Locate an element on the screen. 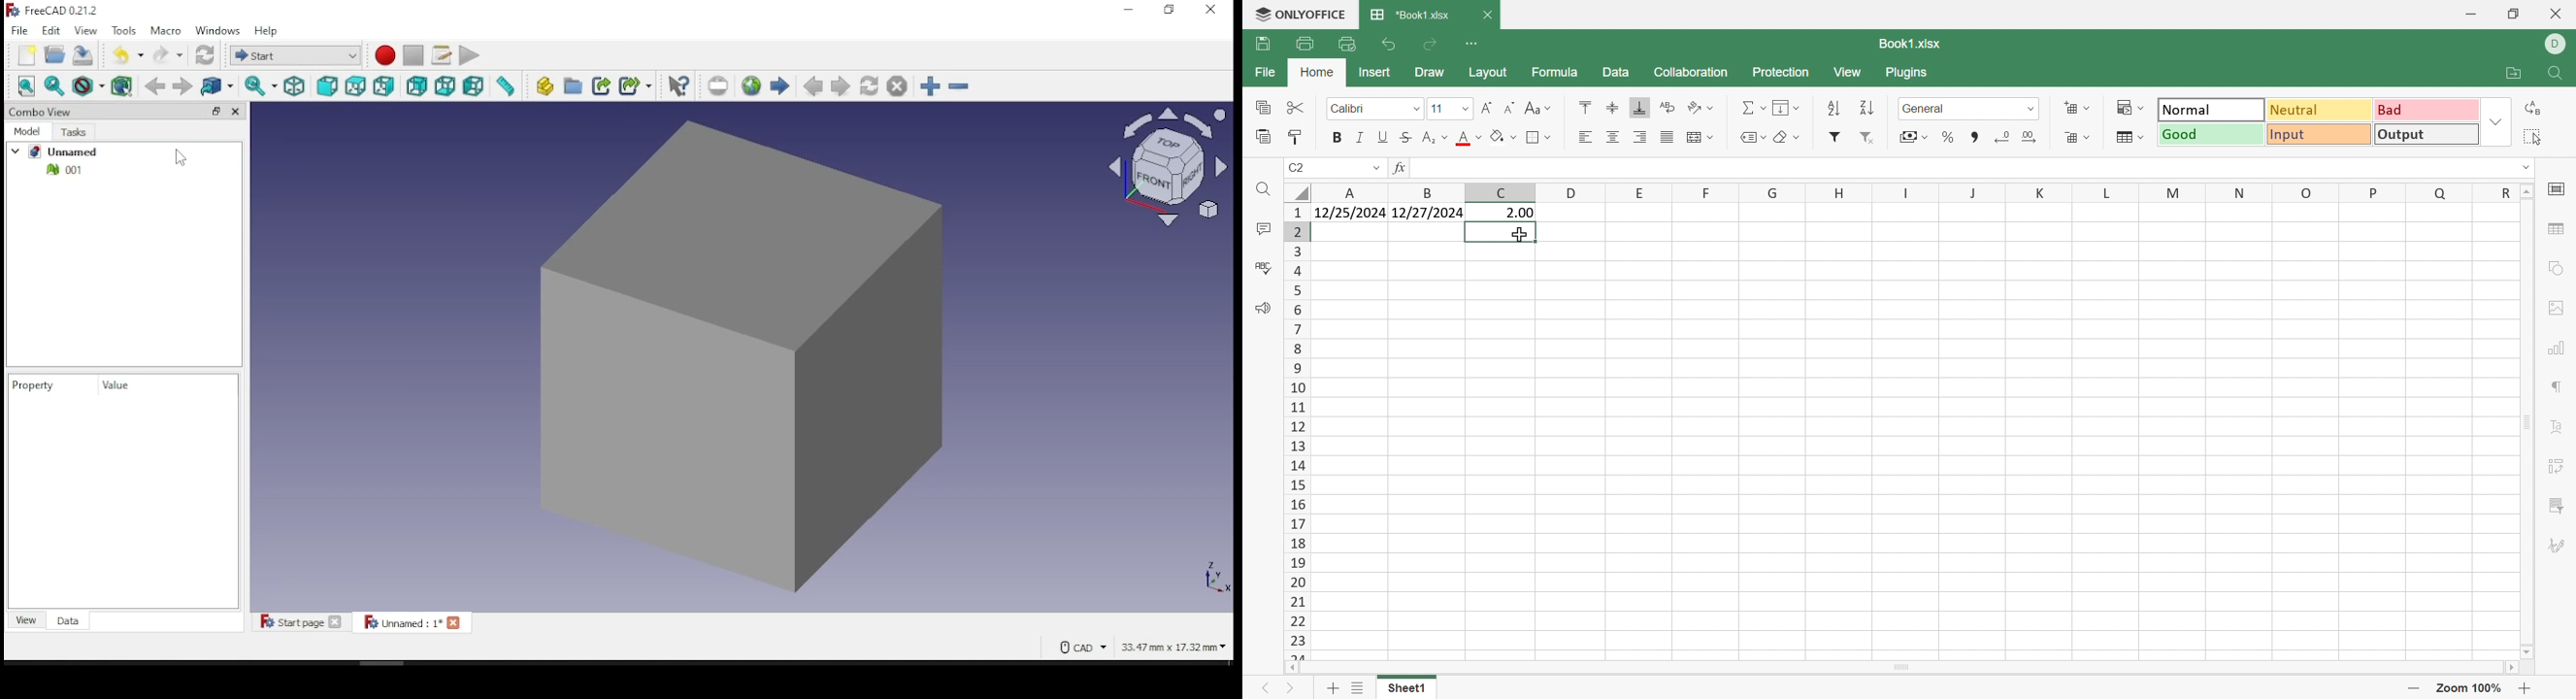  Image settings is located at coordinates (2557, 309).